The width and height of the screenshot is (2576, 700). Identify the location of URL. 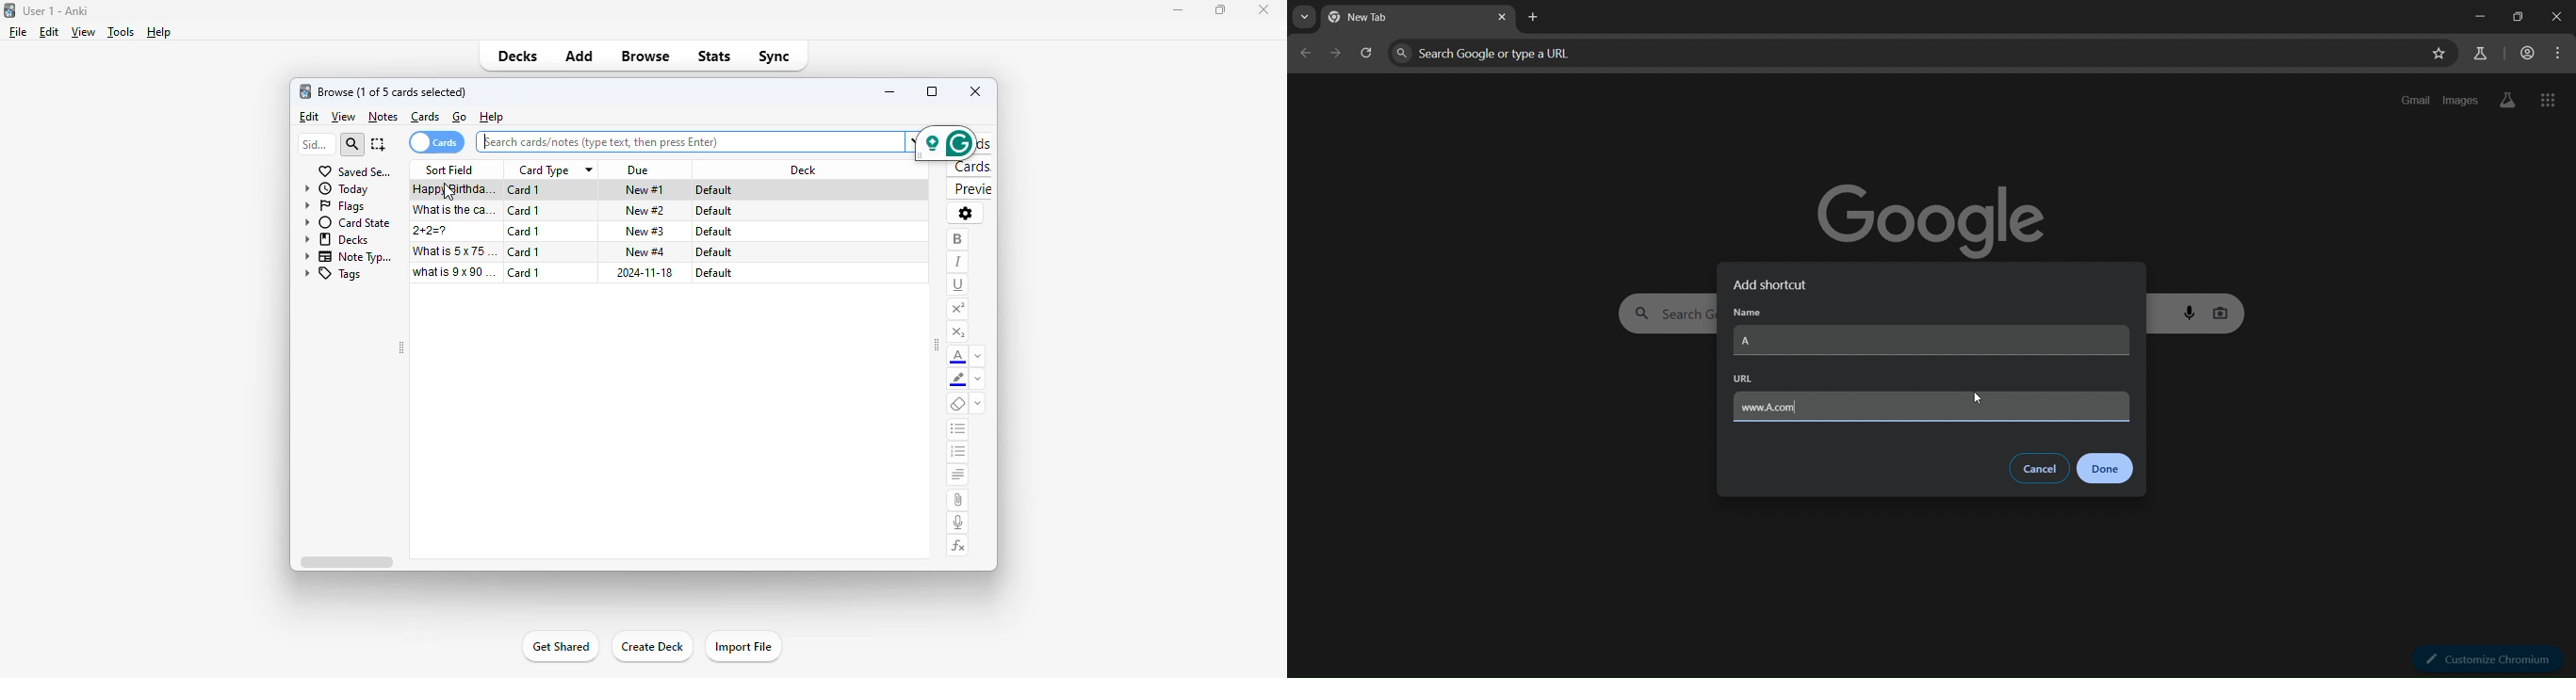
(1743, 377).